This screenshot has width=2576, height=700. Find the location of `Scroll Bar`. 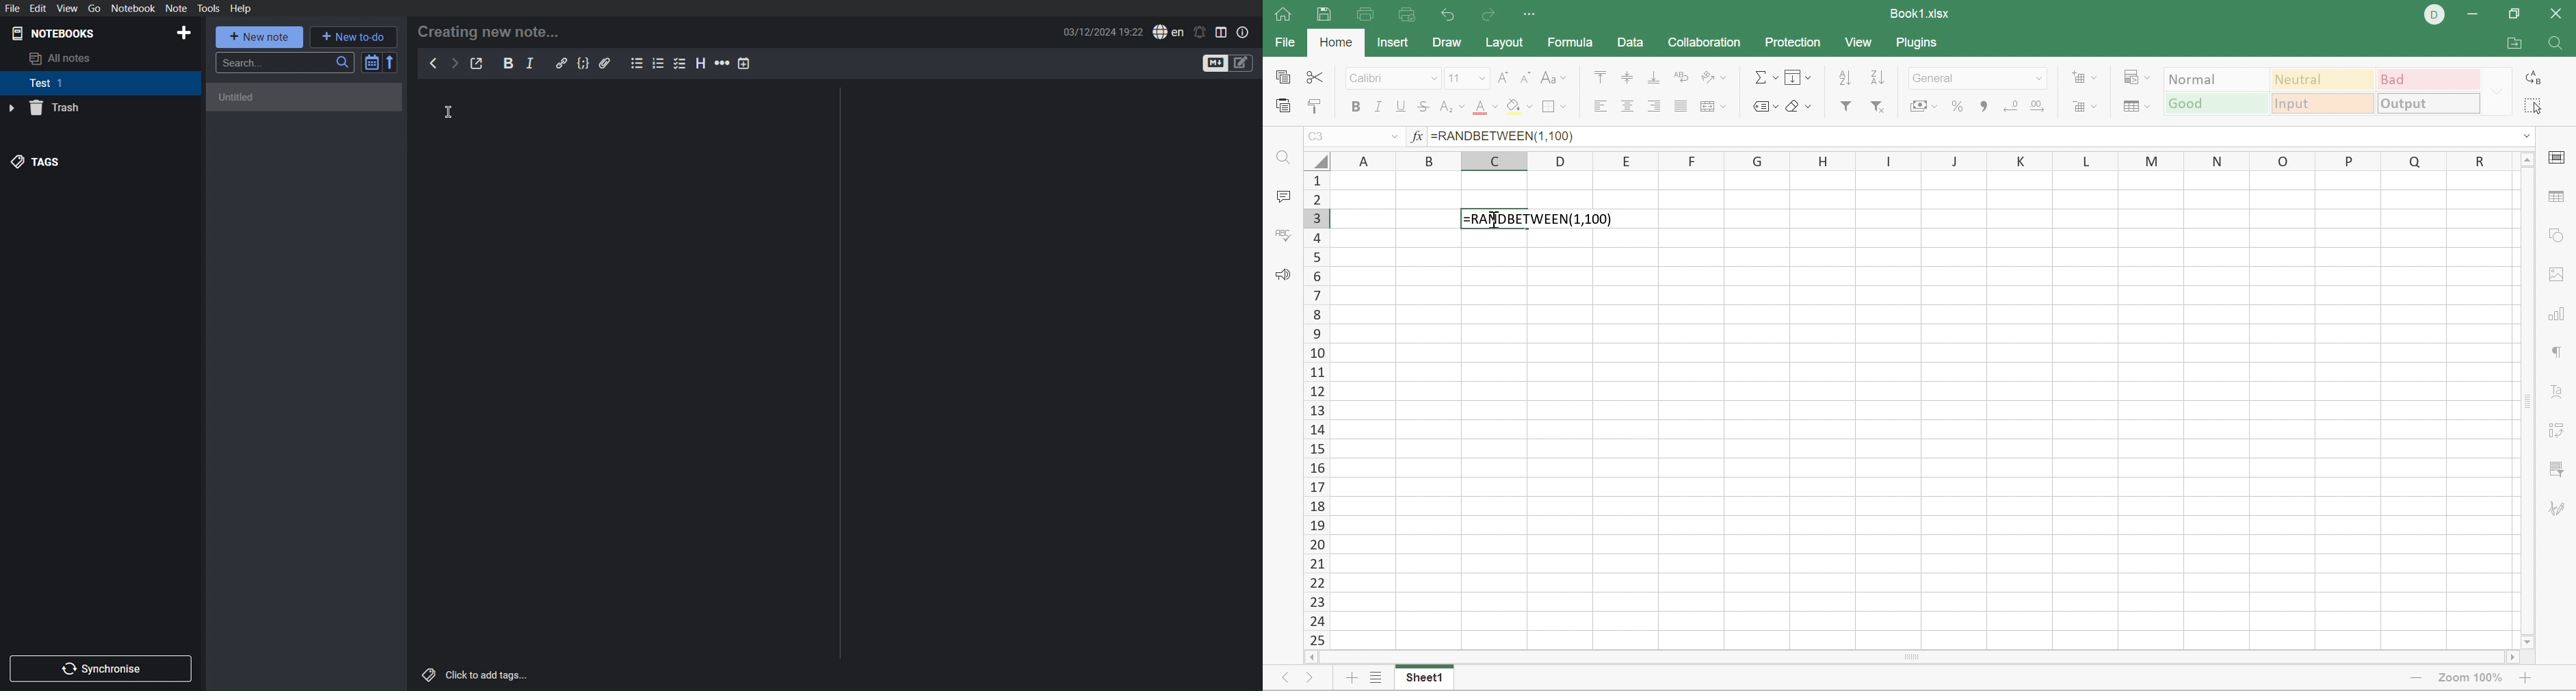

Scroll Bar is located at coordinates (2527, 402).